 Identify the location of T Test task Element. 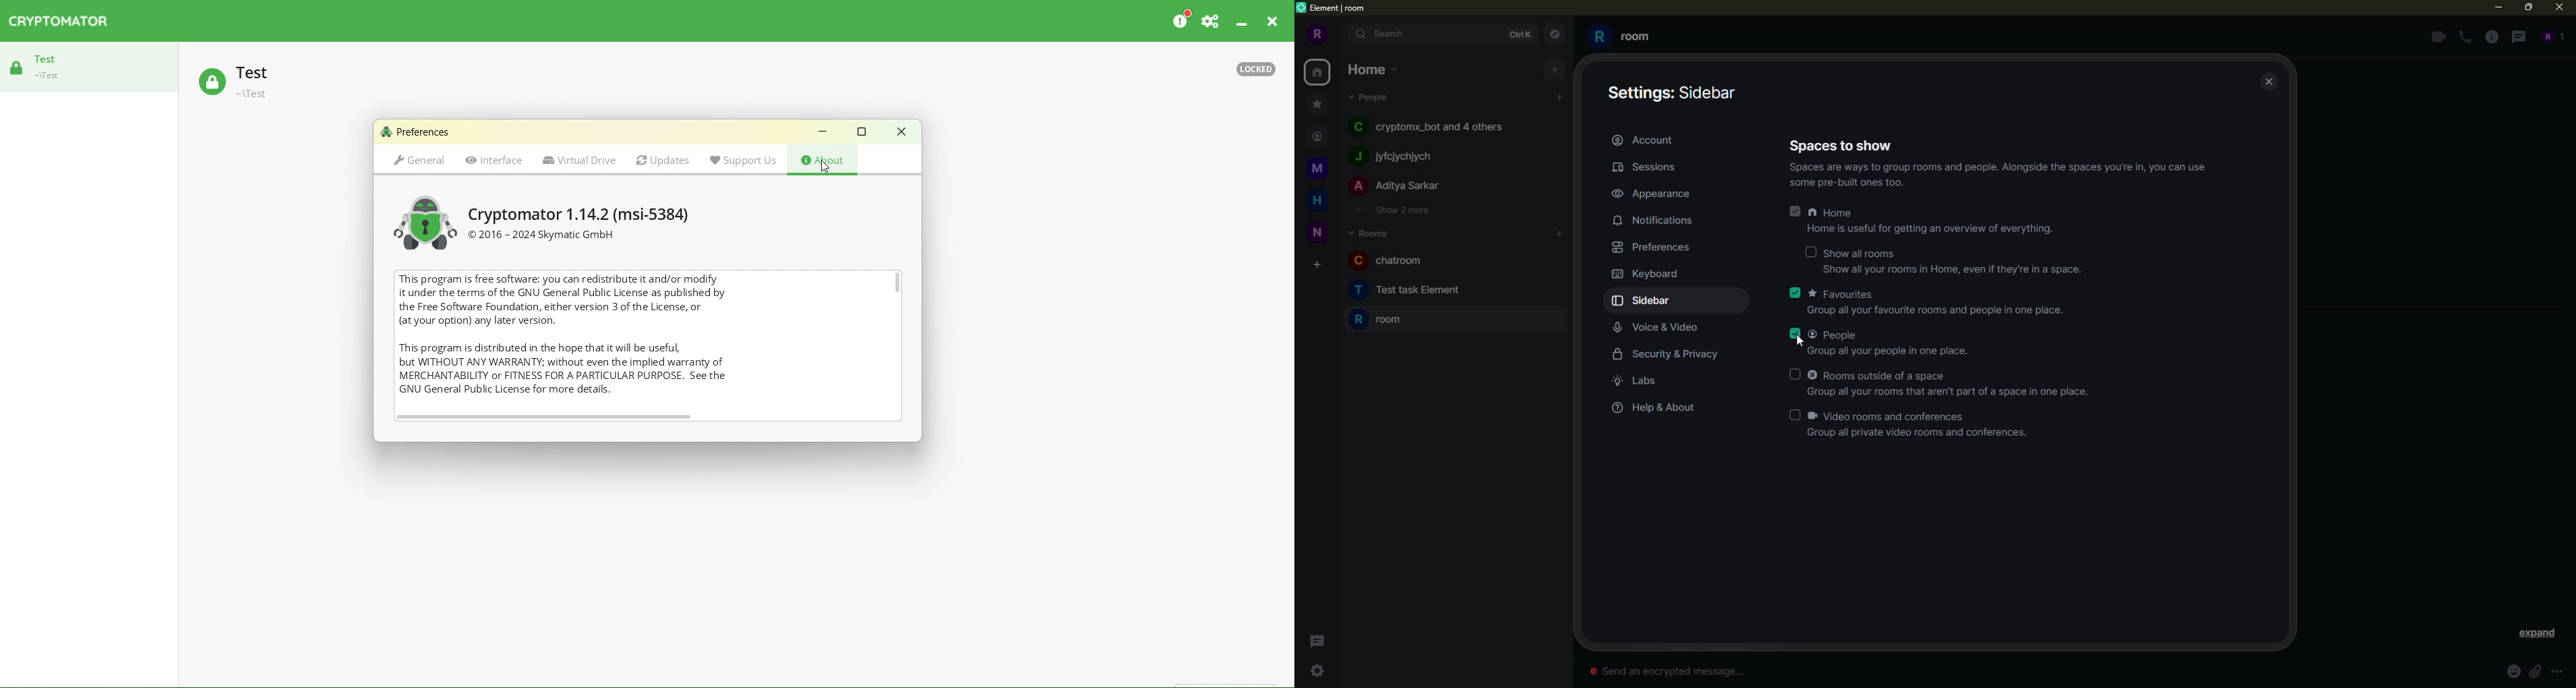
(1403, 289).